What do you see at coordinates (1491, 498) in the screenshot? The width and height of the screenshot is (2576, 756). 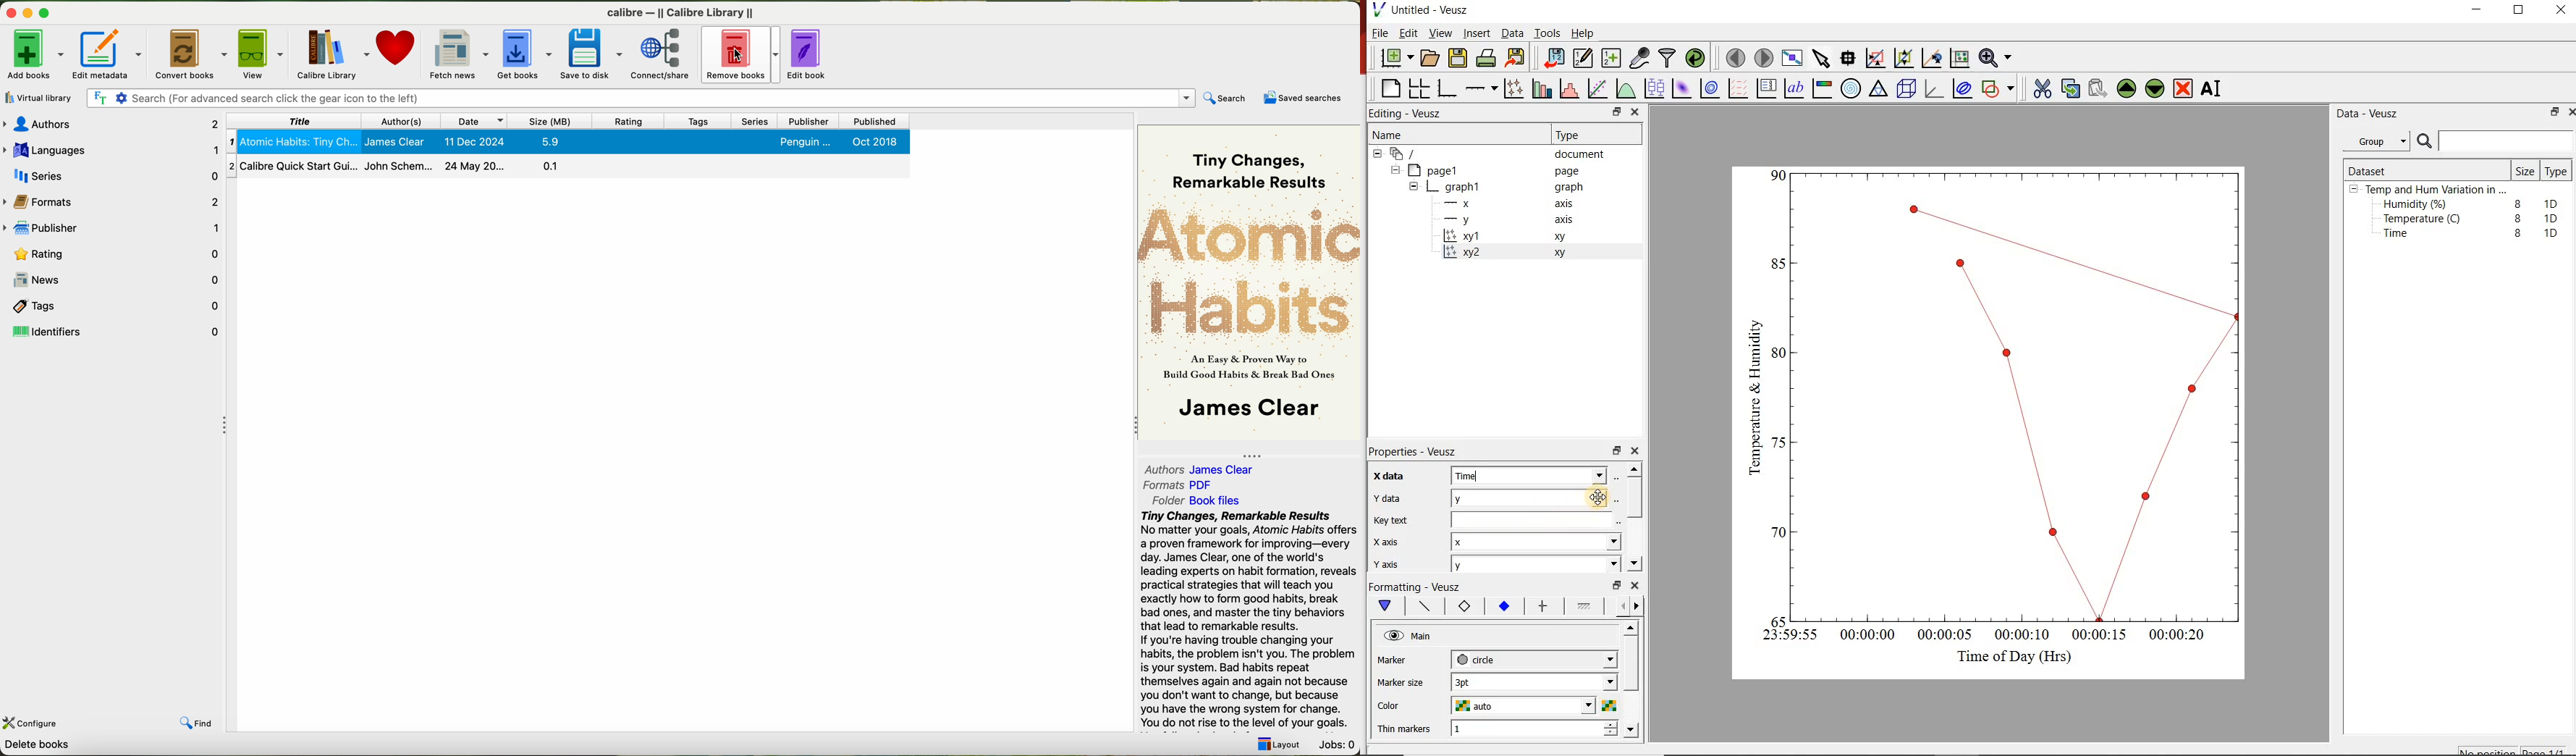 I see `y` at bounding box center [1491, 498].